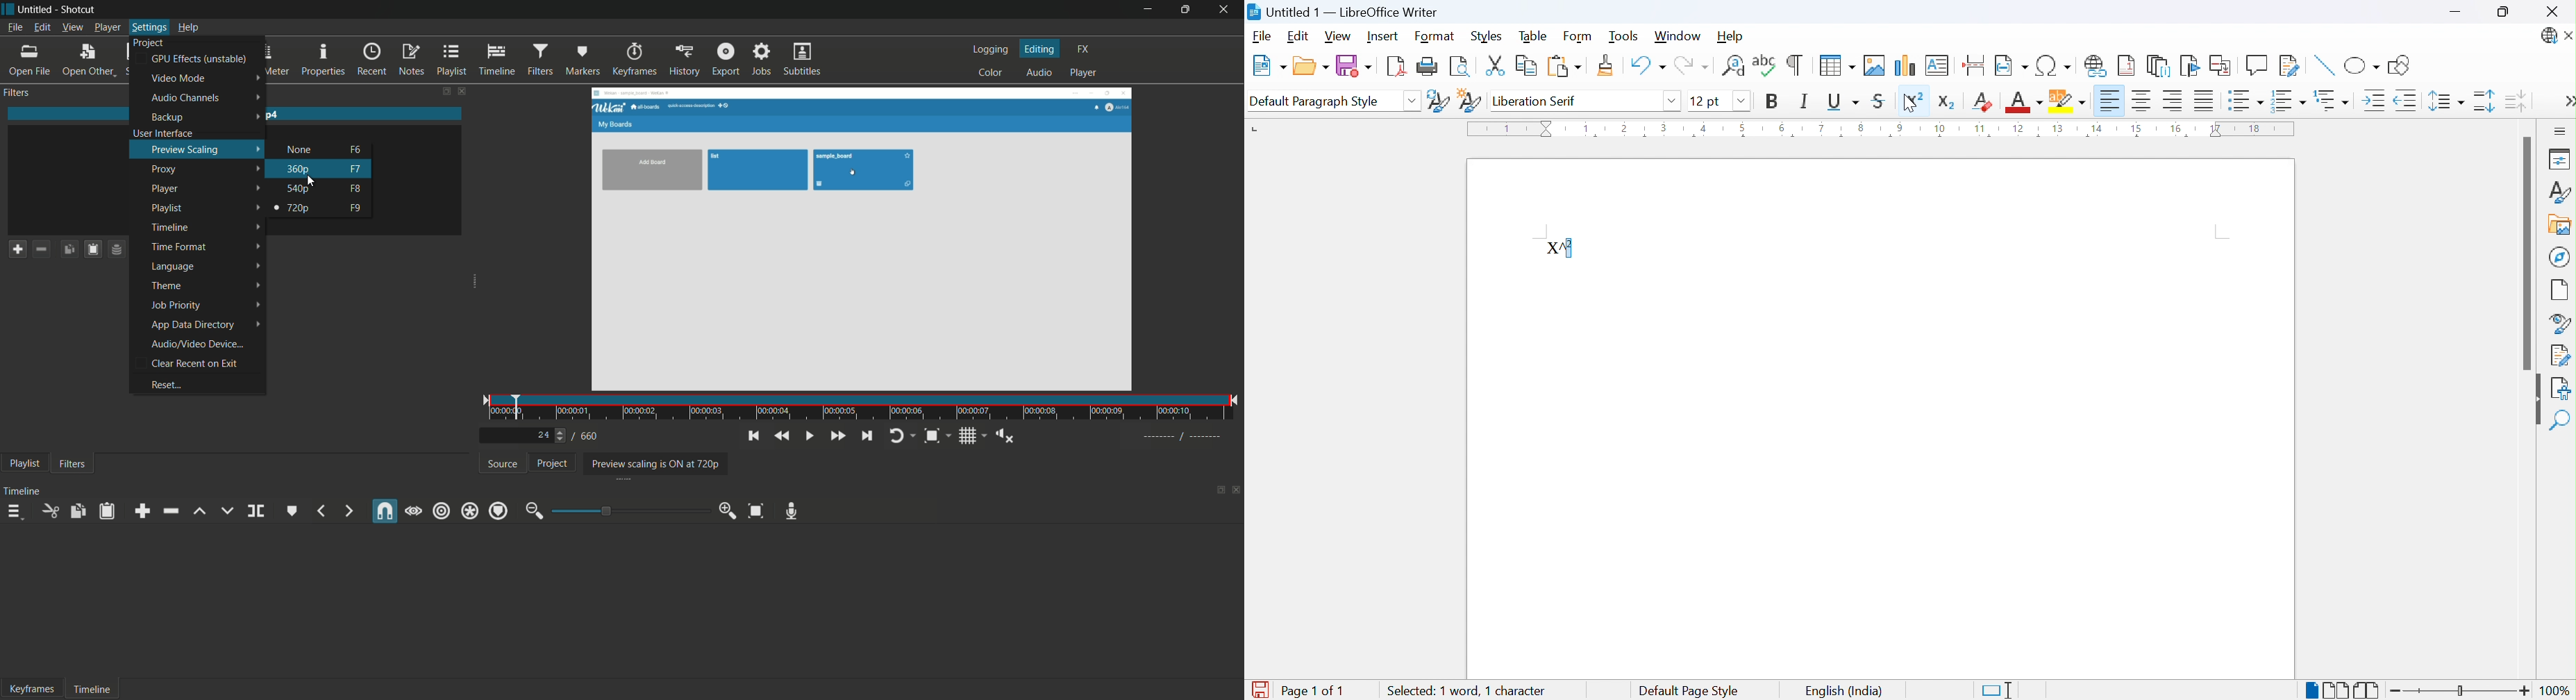 This screenshot has width=2576, height=700. What do you see at coordinates (178, 247) in the screenshot?
I see `time format` at bounding box center [178, 247].